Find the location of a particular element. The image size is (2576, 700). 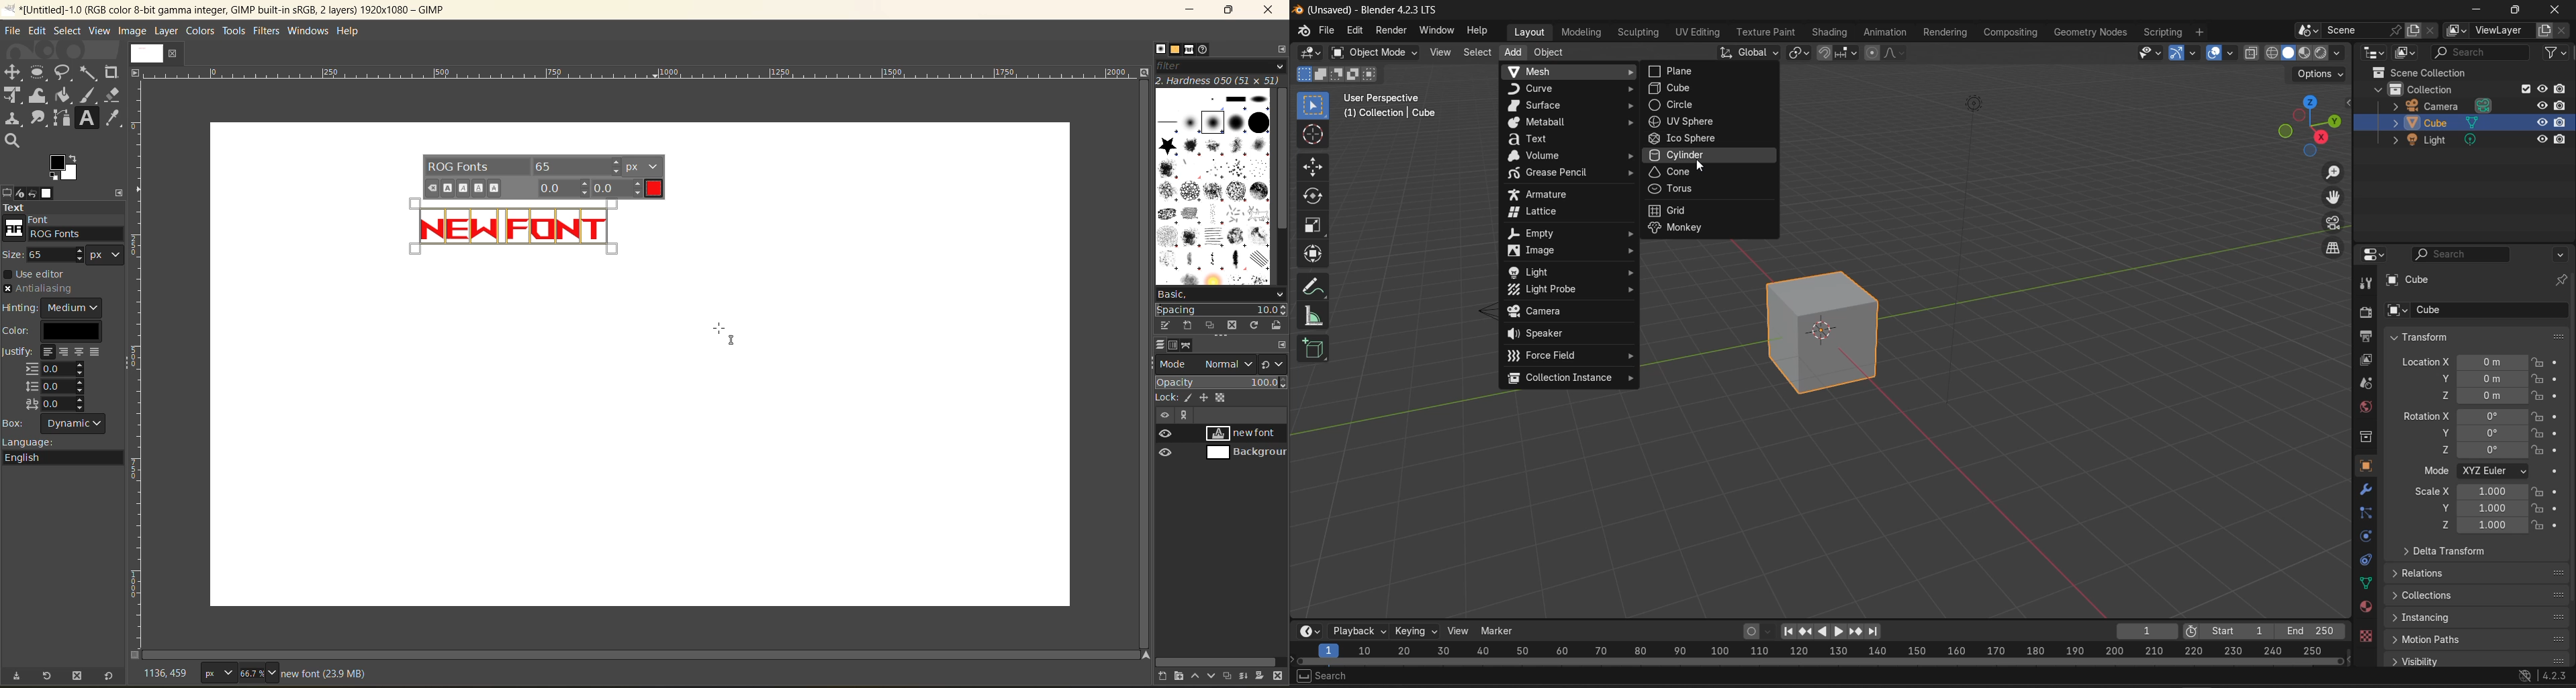

relations is located at coordinates (2476, 575).